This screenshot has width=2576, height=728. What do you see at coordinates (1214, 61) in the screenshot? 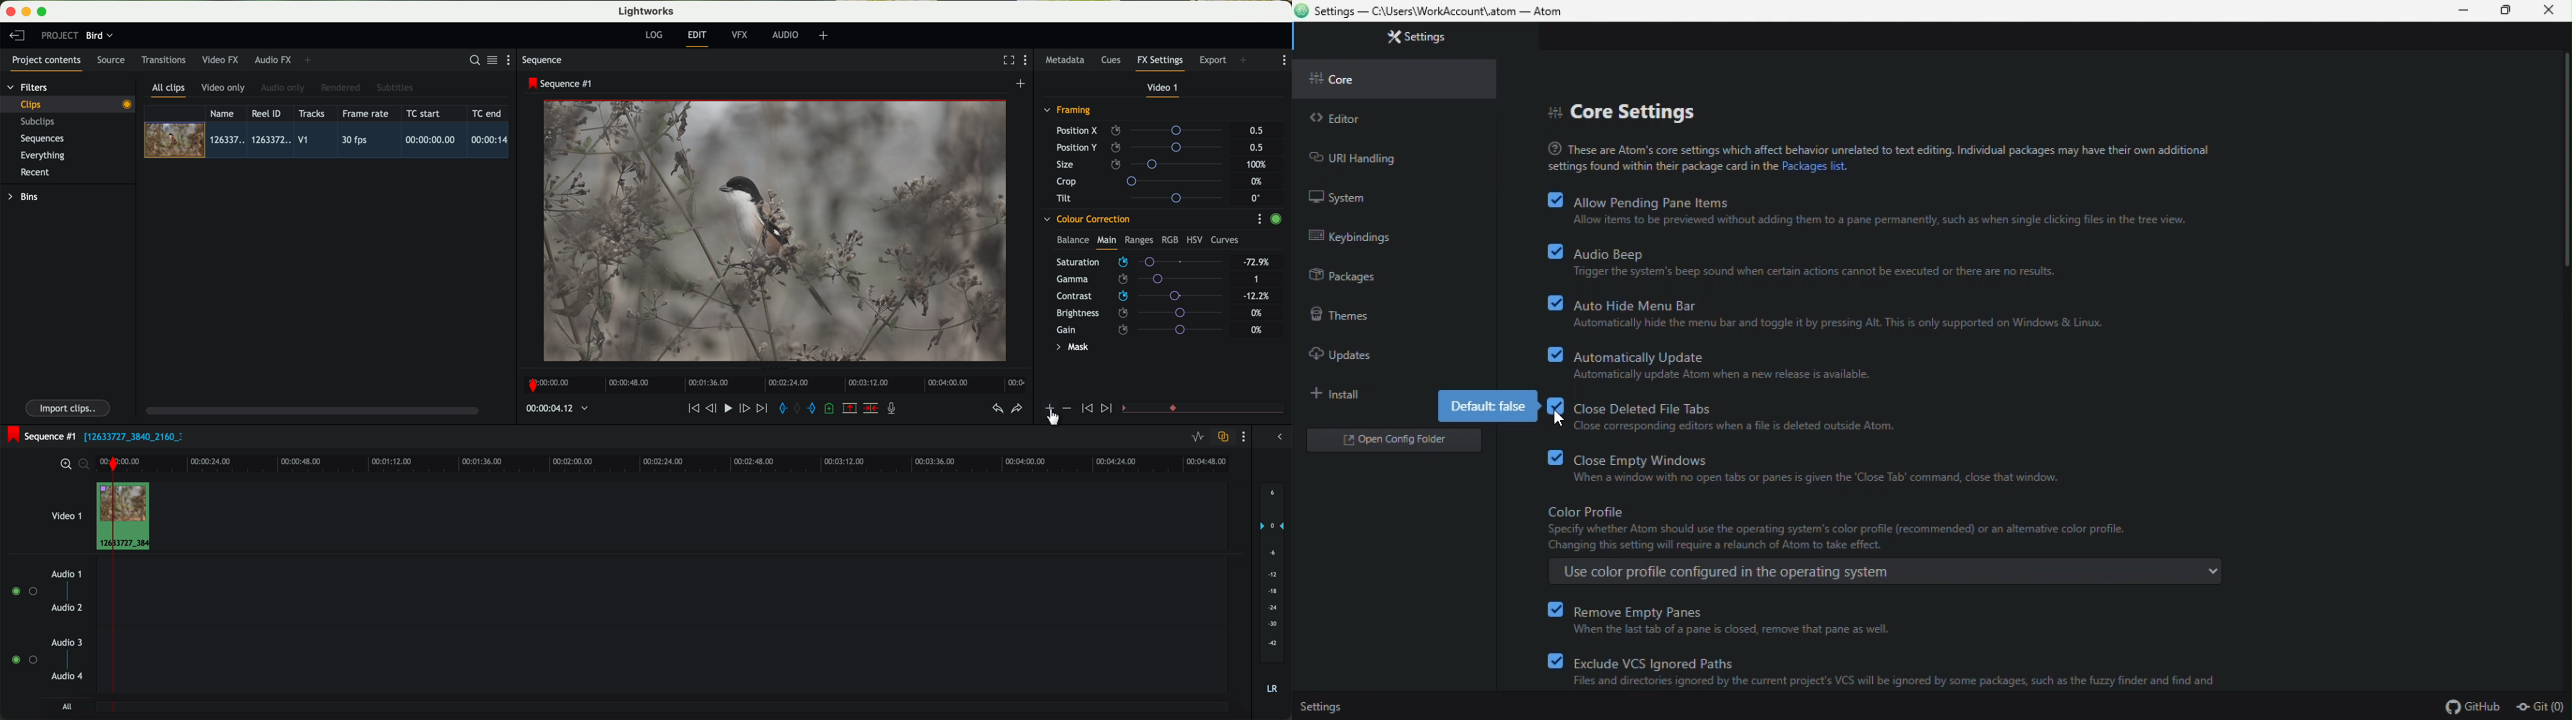
I see `export` at bounding box center [1214, 61].